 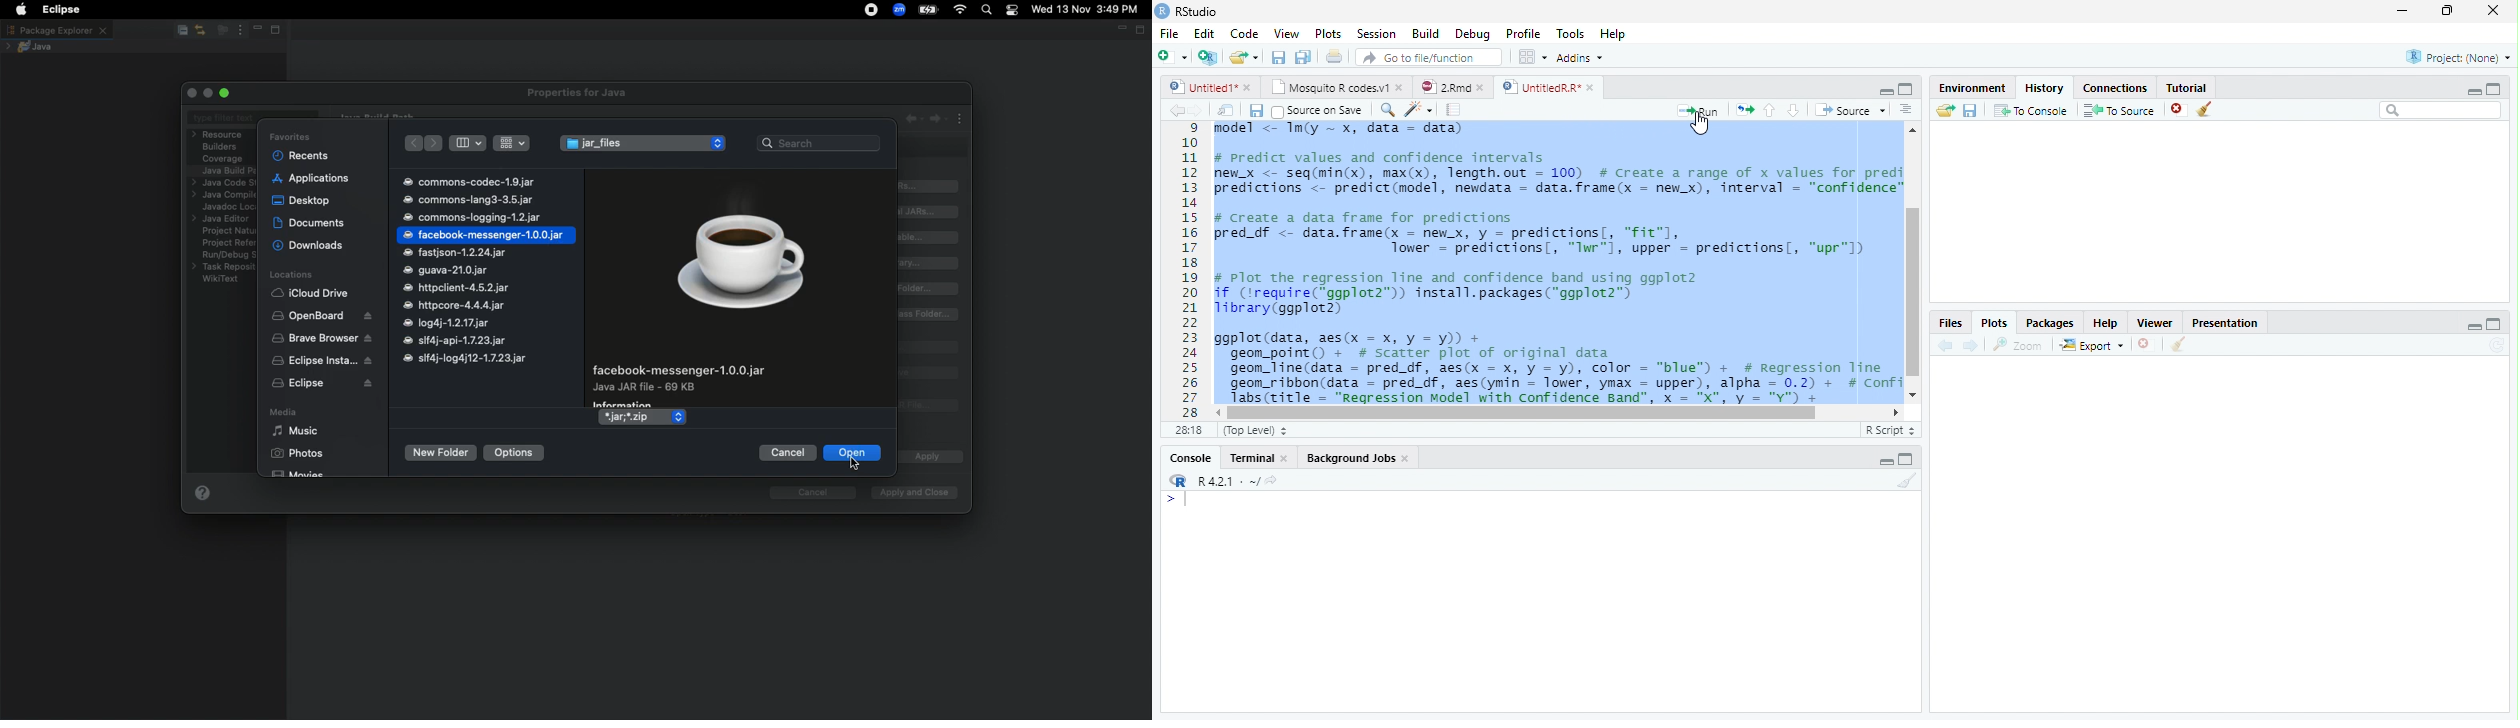 I want to click on Maximize, so click(x=2492, y=325).